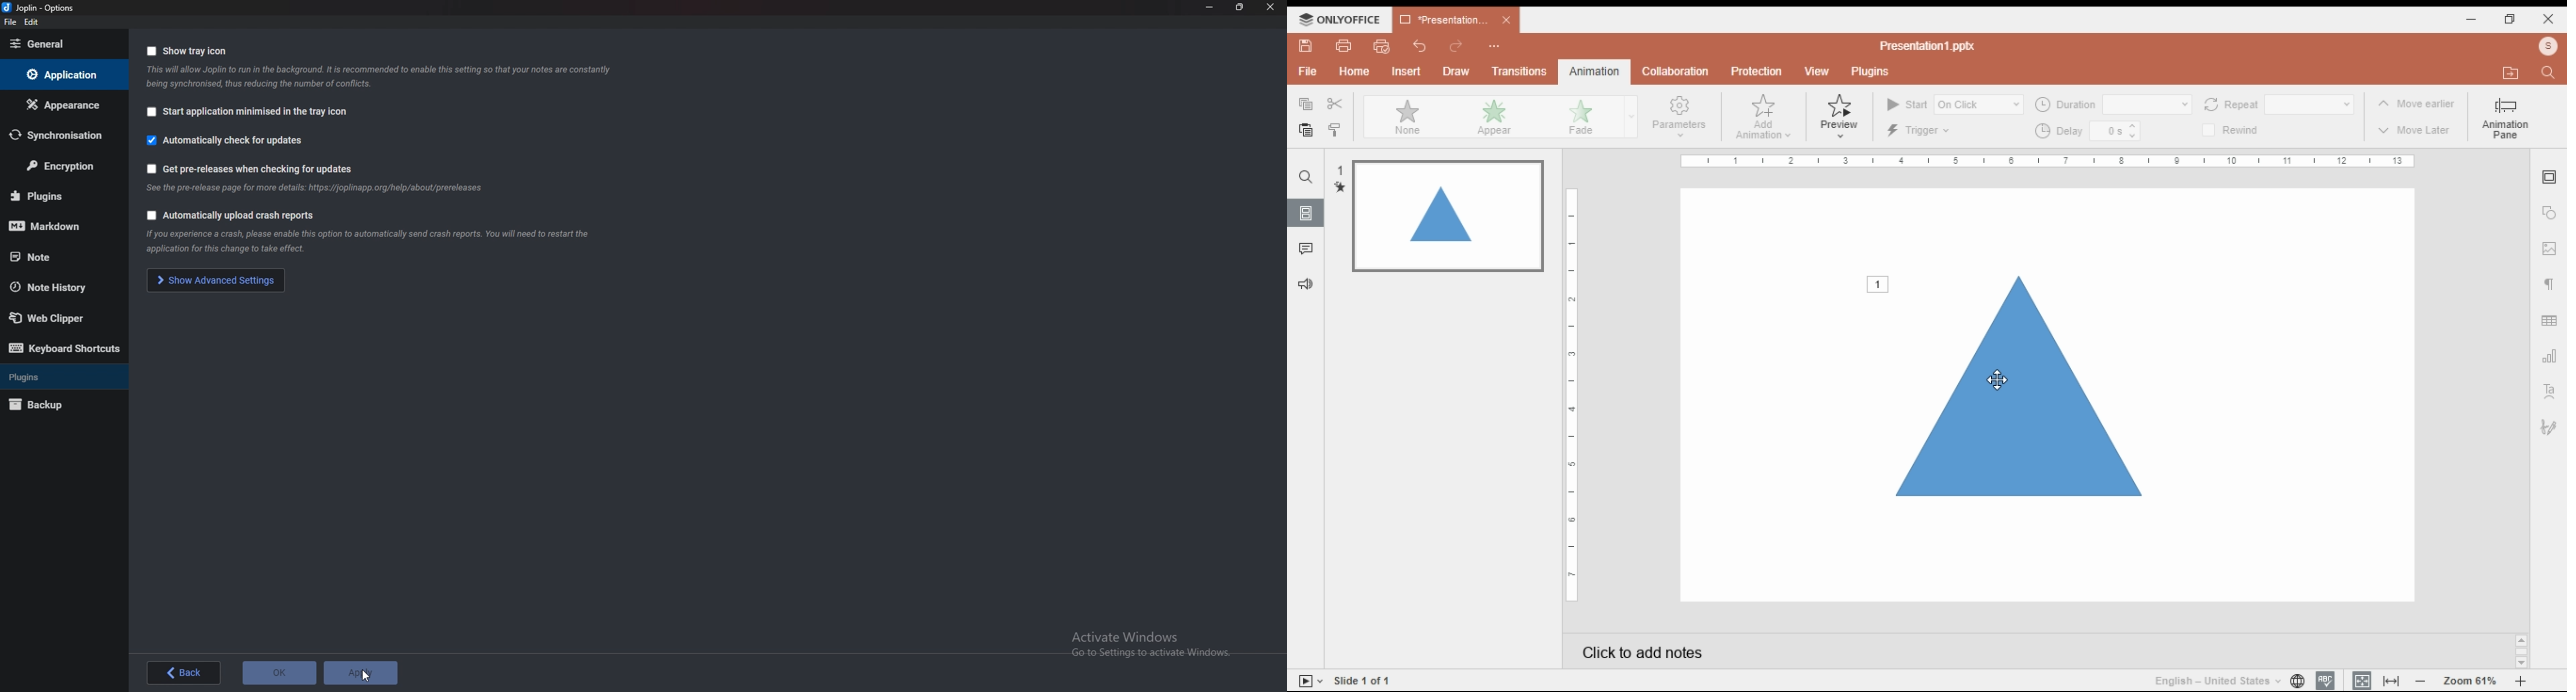  Describe the element at coordinates (1928, 45) in the screenshot. I see `title` at that location.